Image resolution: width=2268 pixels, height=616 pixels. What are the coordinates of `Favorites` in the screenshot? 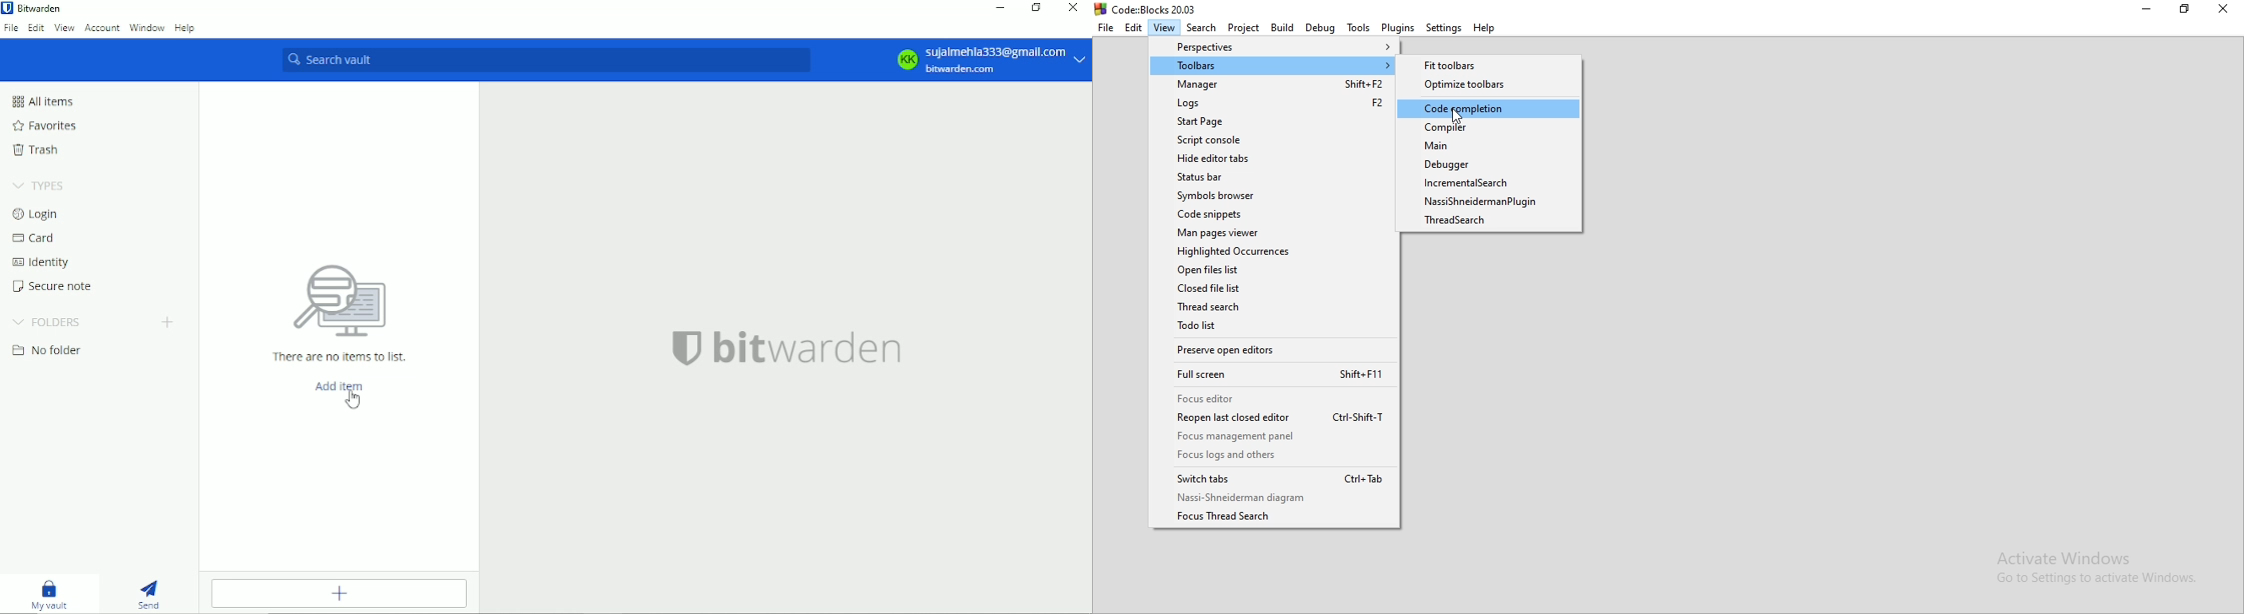 It's located at (44, 126).